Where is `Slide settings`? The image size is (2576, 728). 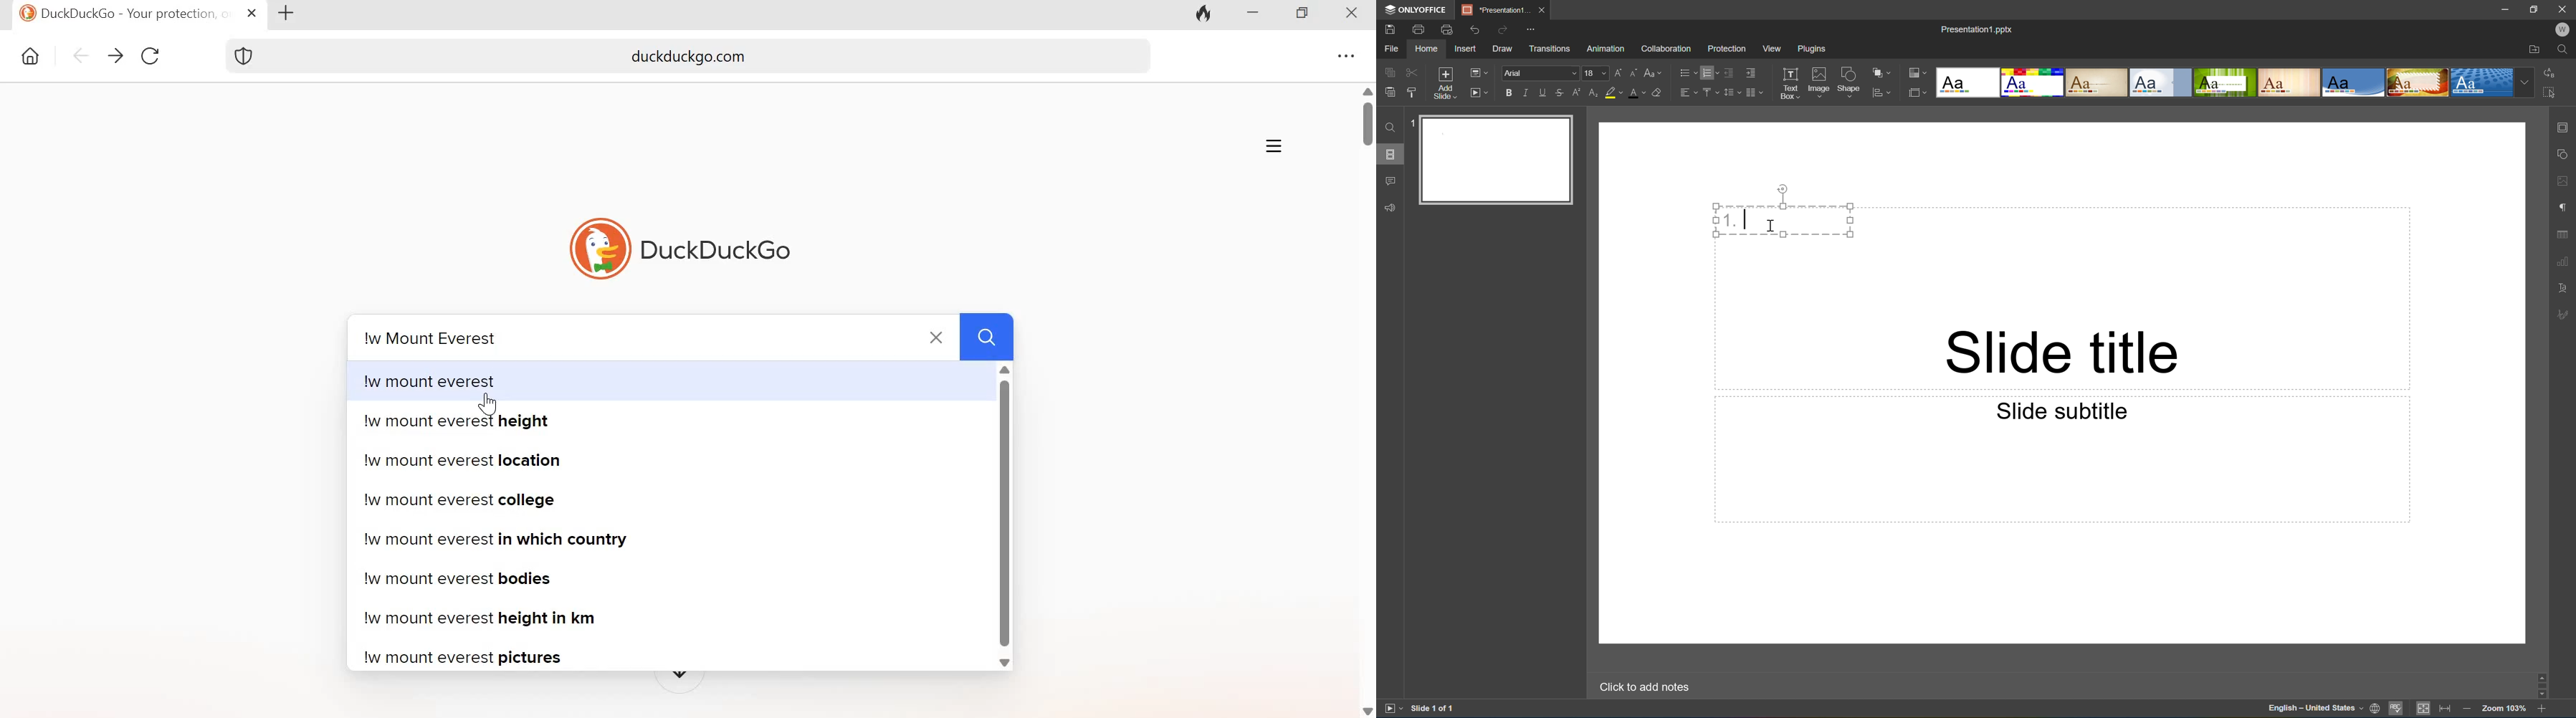 Slide settings is located at coordinates (2566, 127).